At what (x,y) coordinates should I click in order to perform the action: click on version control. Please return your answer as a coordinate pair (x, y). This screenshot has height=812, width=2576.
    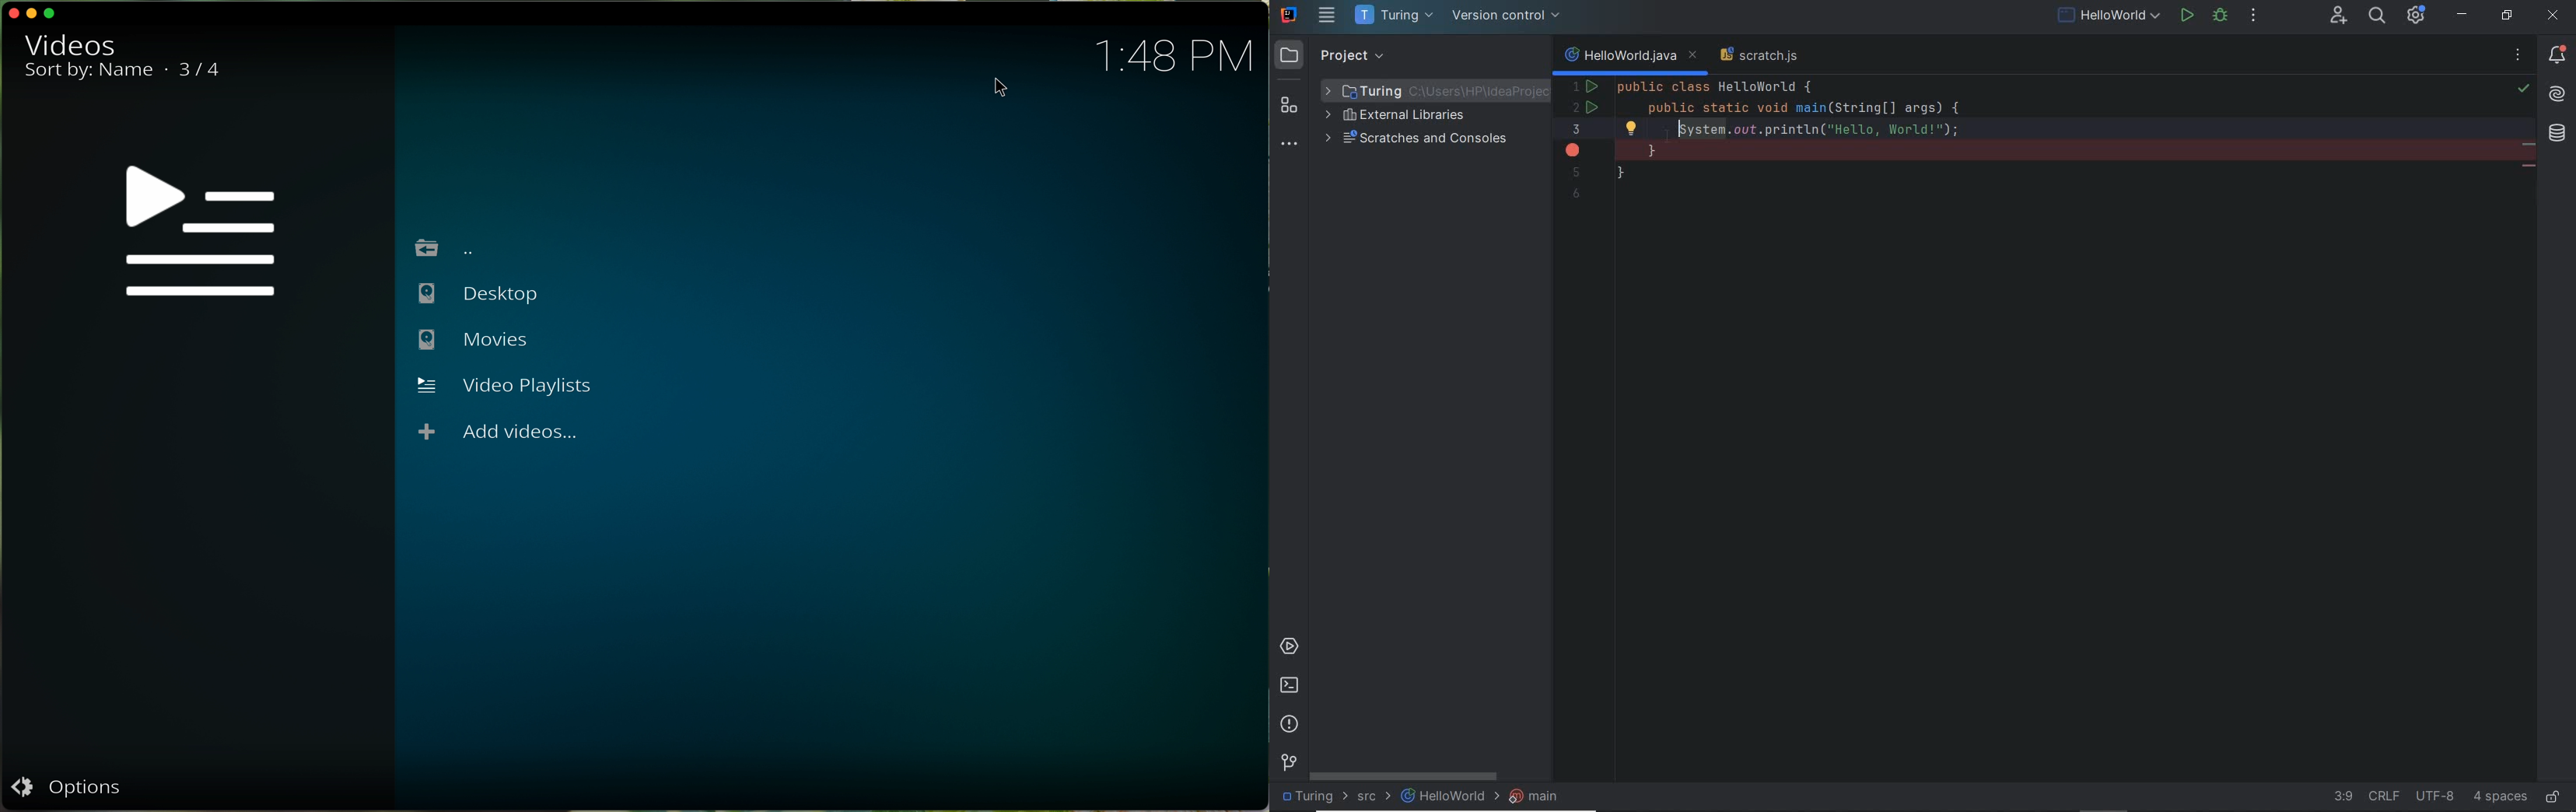
    Looking at the image, I should click on (1505, 16).